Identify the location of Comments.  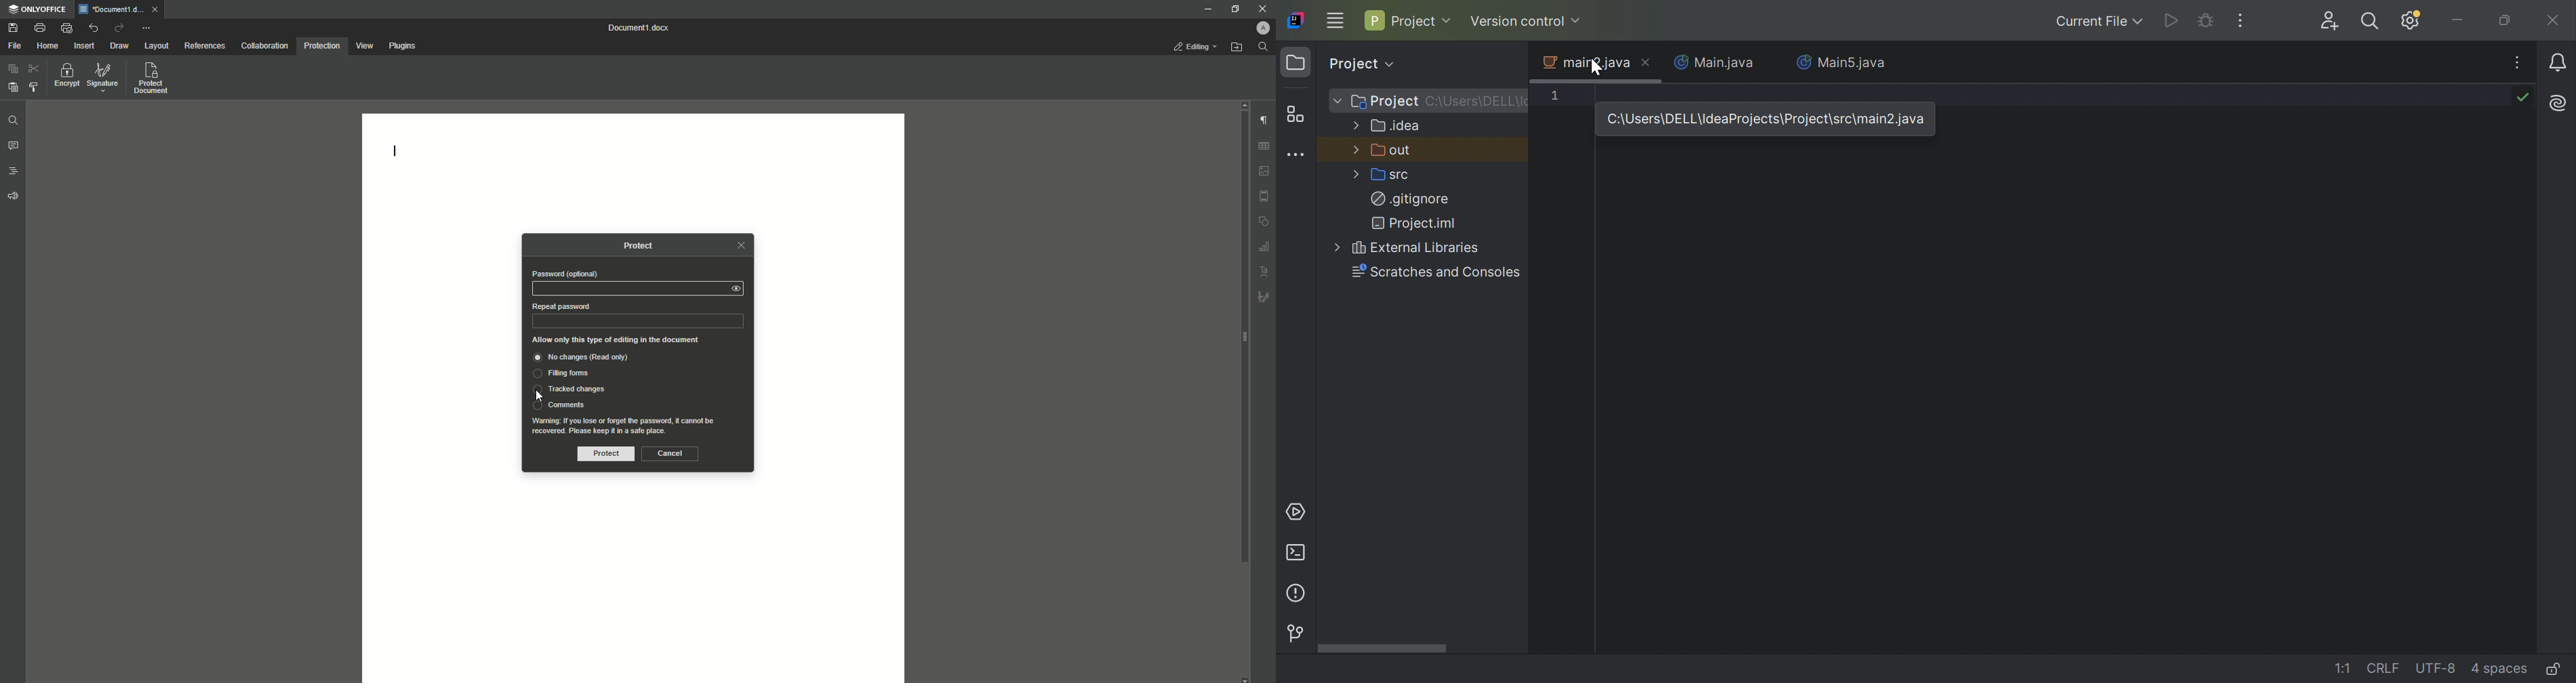
(559, 405).